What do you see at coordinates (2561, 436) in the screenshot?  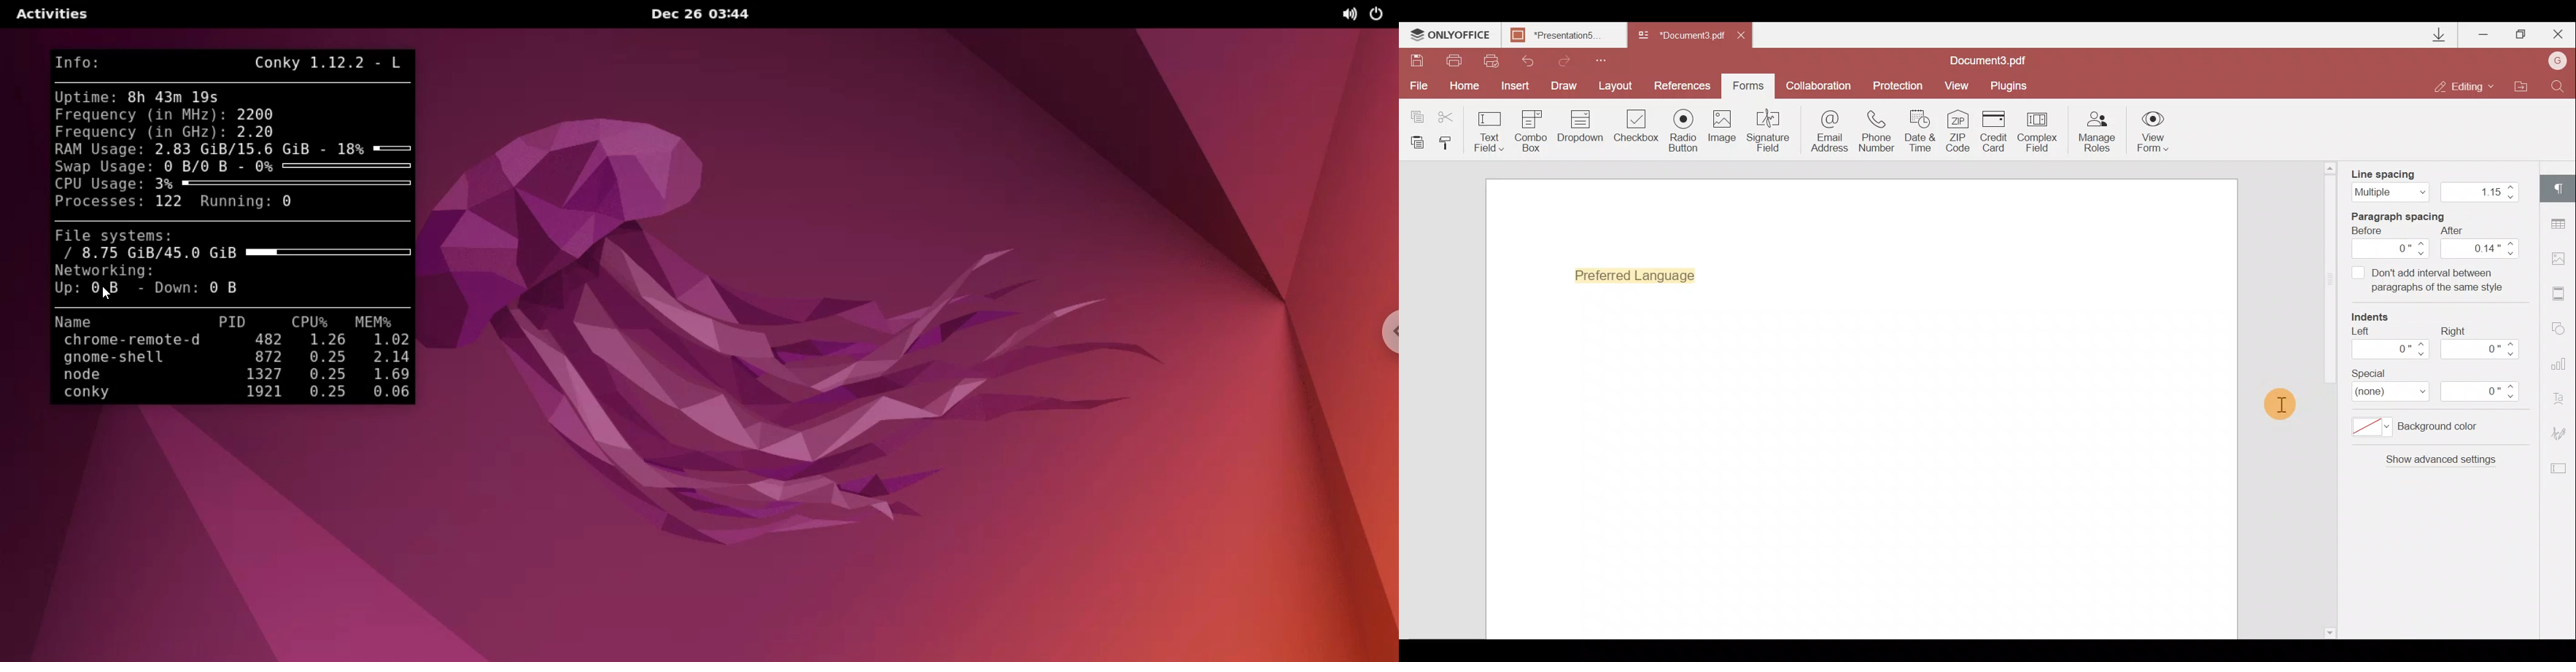 I see `Signature settings` at bounding box center [2561, 436].